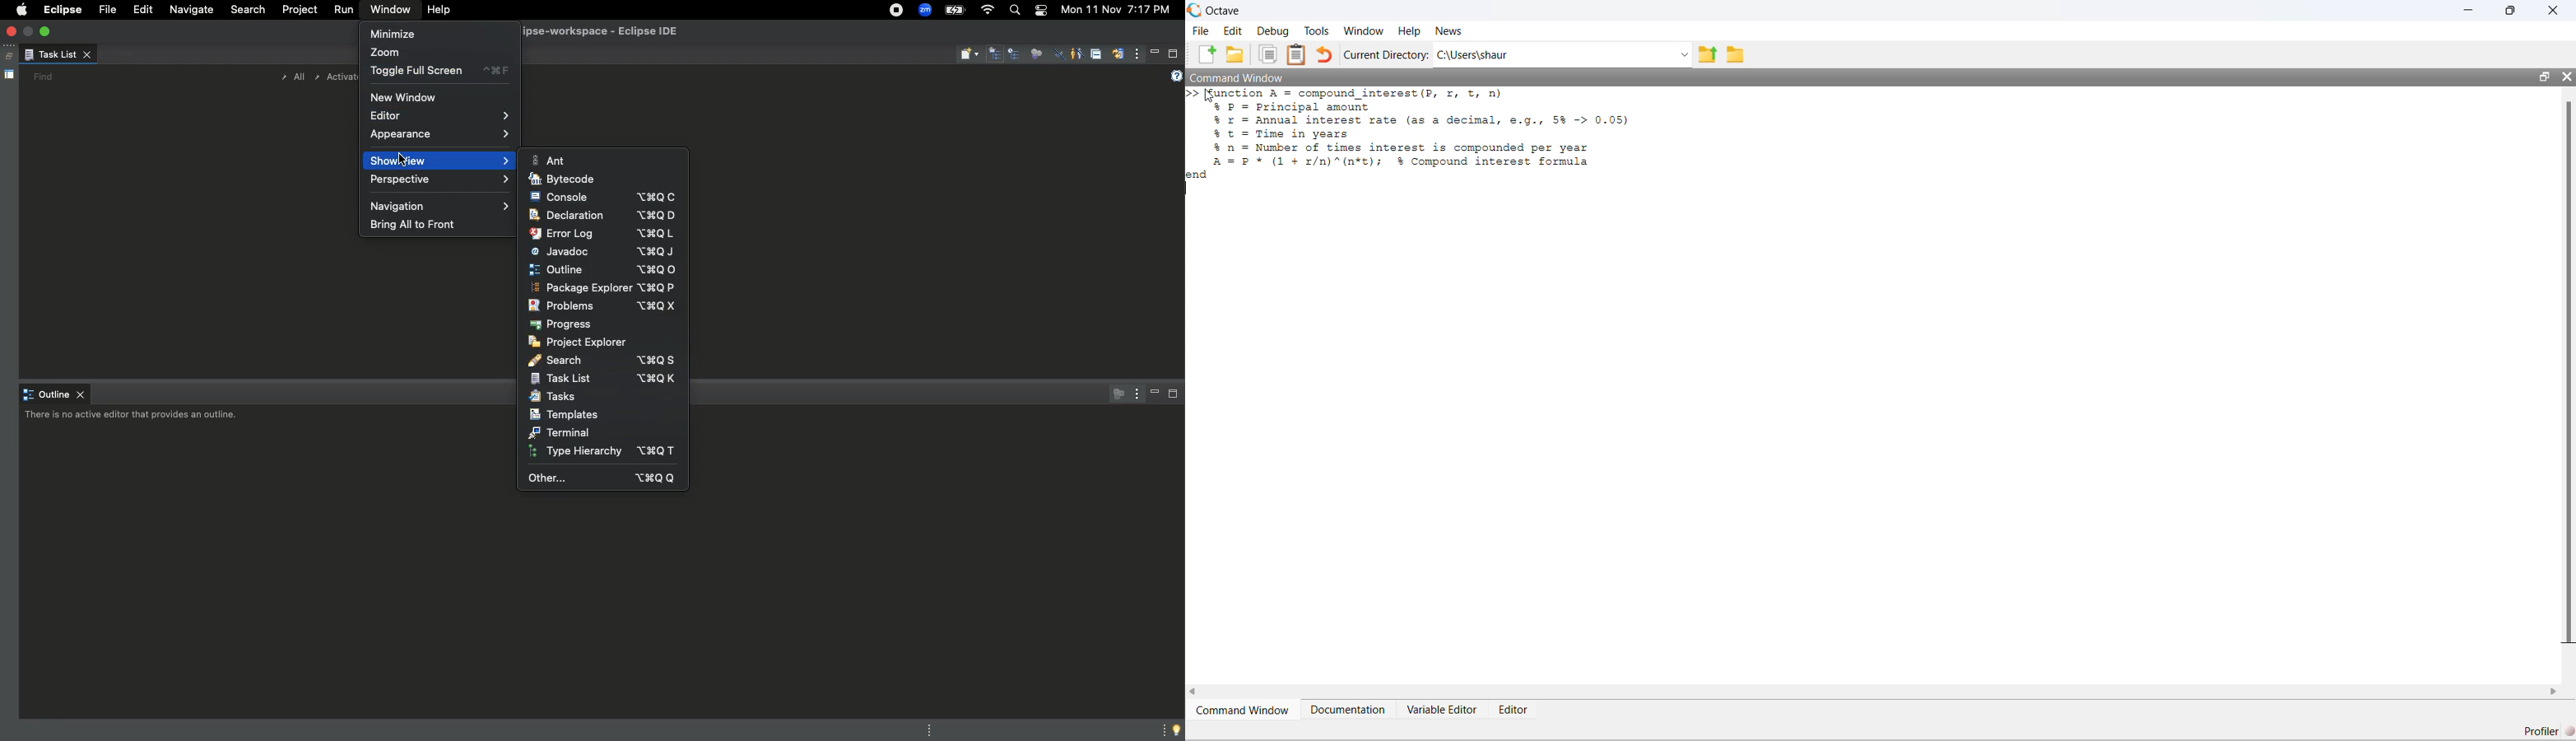 The width and height of the screenshot is (2576, 756). I want to click on Activate, so click(336, 77).